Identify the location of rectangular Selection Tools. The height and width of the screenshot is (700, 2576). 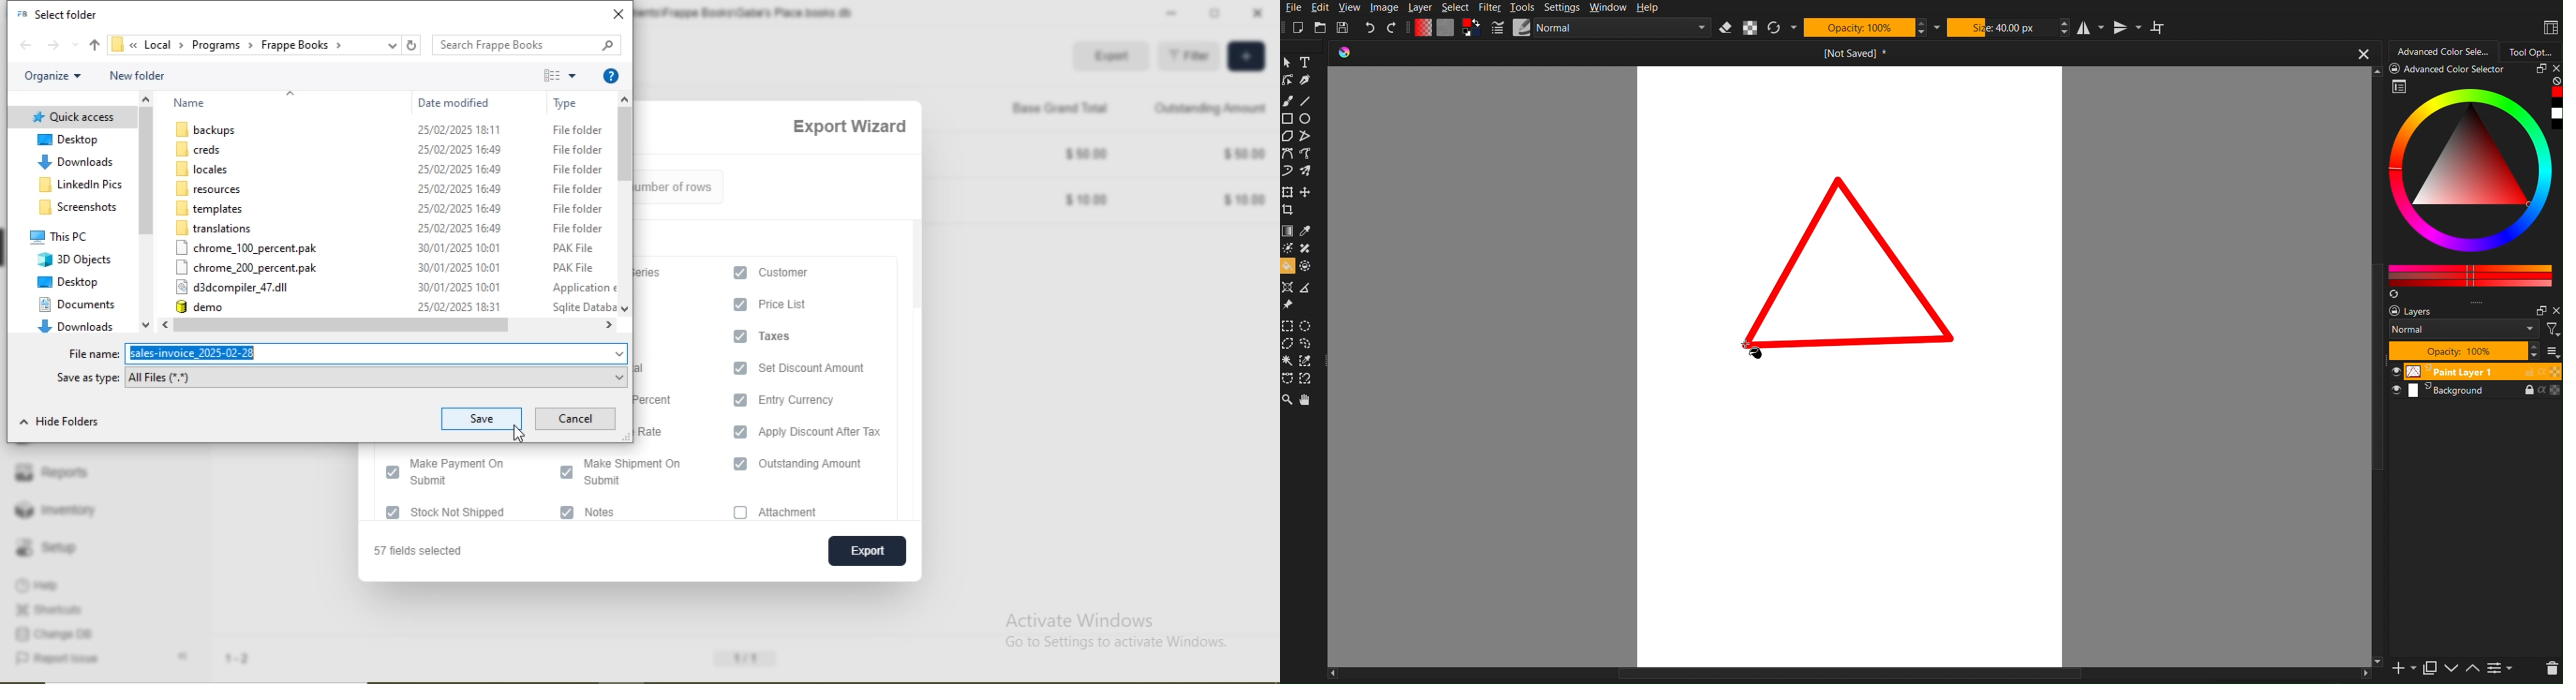
(1288, 325).